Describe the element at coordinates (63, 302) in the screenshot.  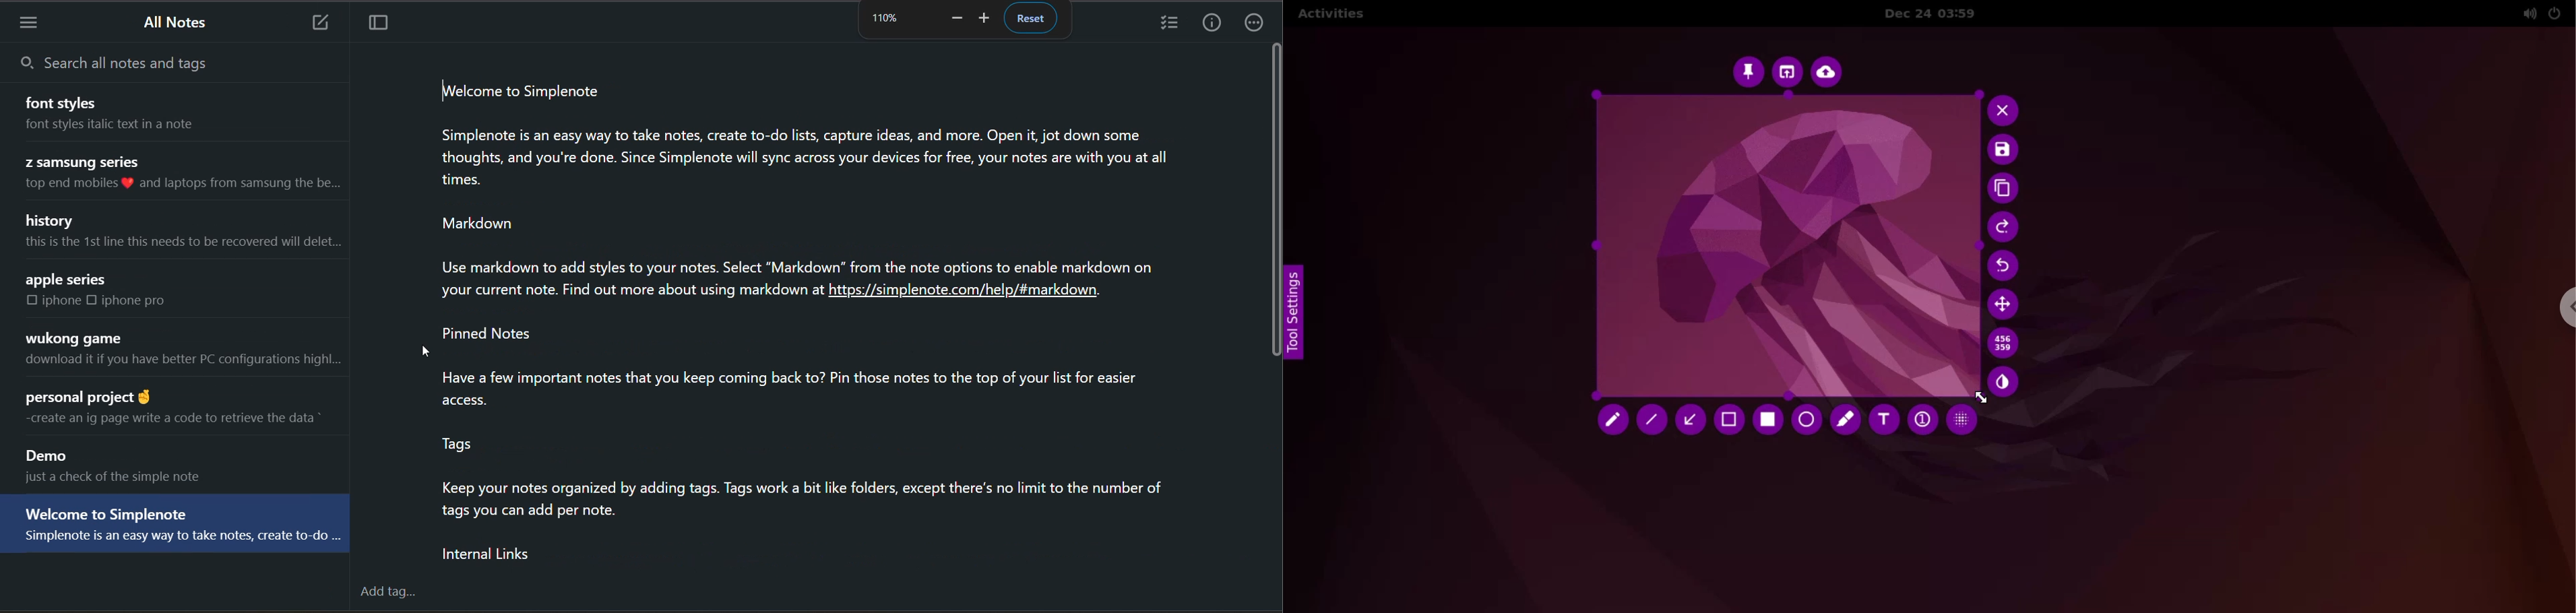
I see `iphone` at that location.